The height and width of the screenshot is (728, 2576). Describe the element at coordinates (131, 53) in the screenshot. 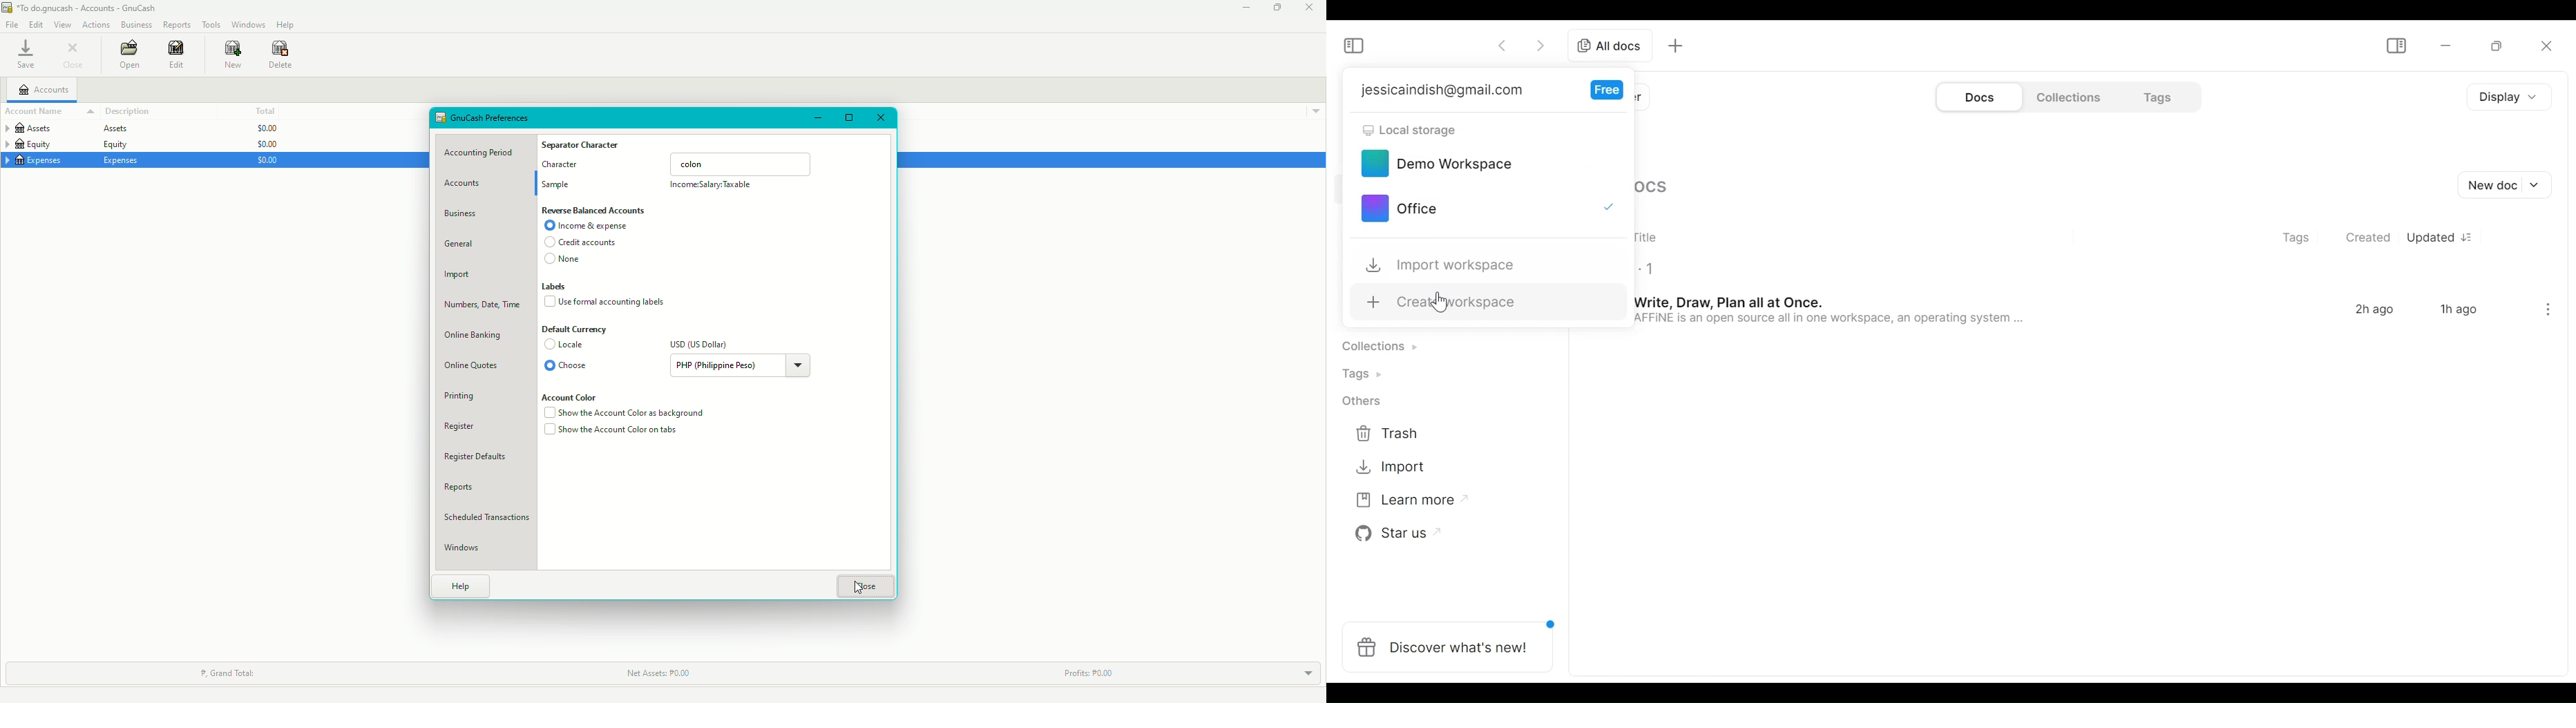

I see `Open` at that location.